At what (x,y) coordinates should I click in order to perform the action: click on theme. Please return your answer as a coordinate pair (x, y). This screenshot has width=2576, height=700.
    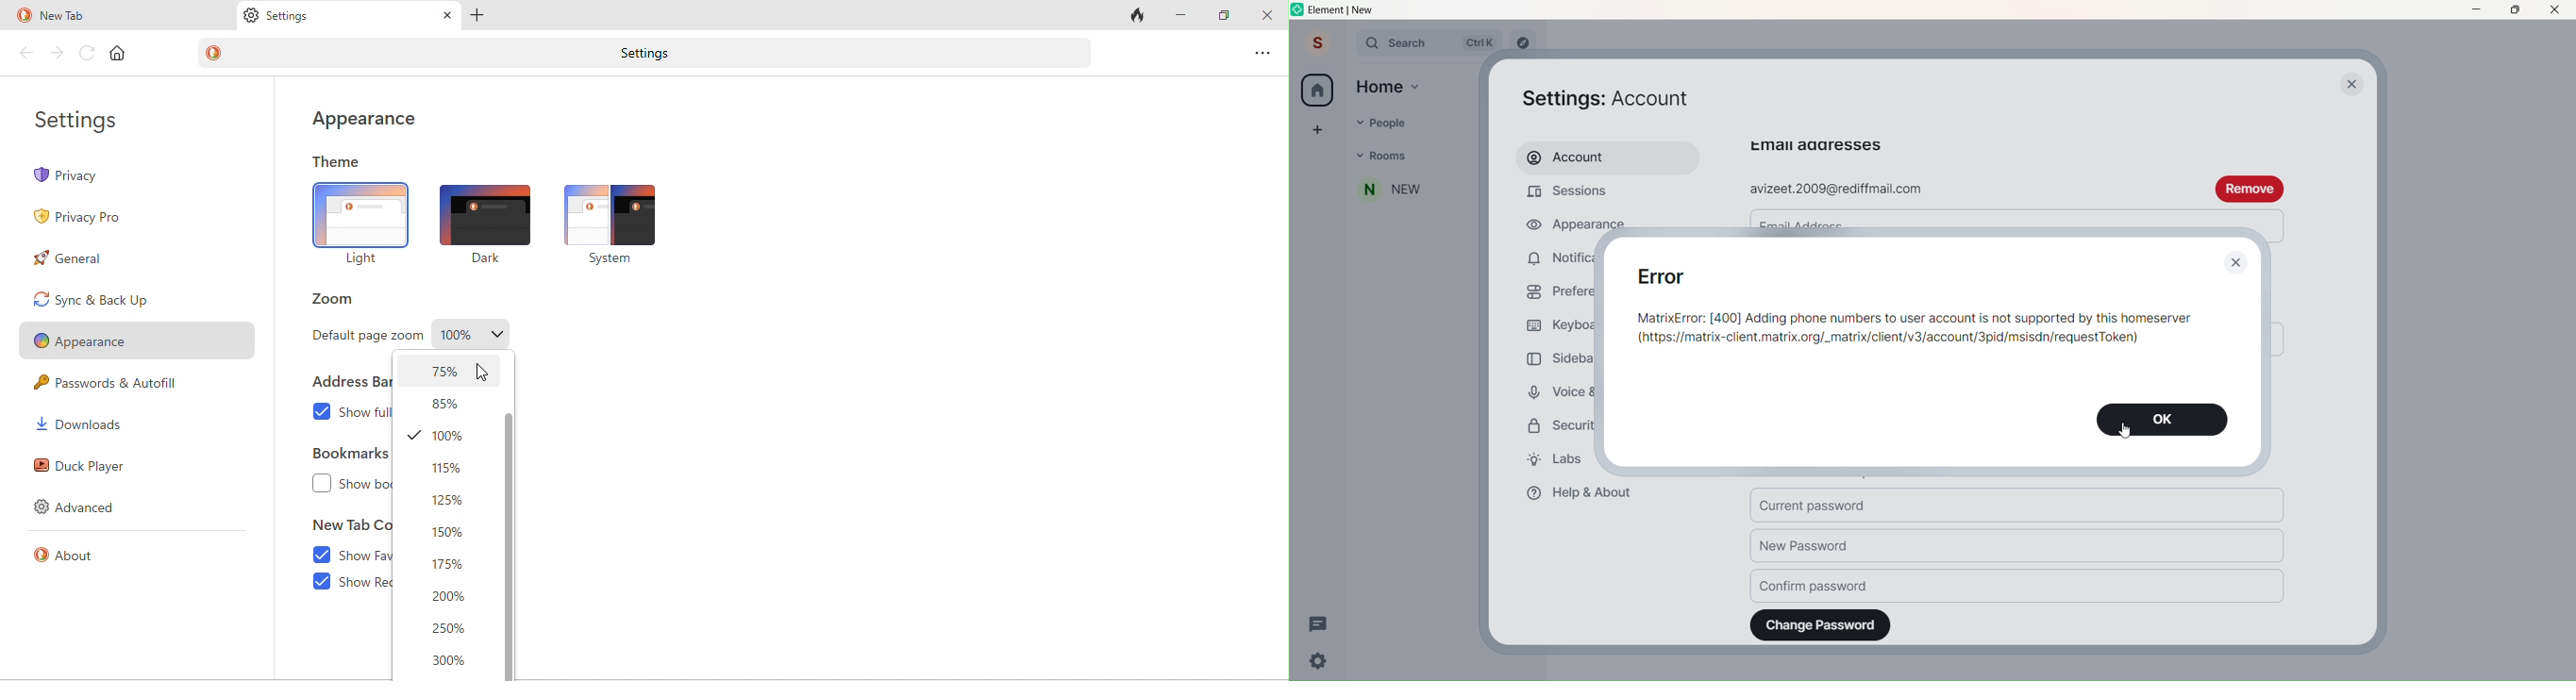
    Looking at the image, I should click on (339, 163).